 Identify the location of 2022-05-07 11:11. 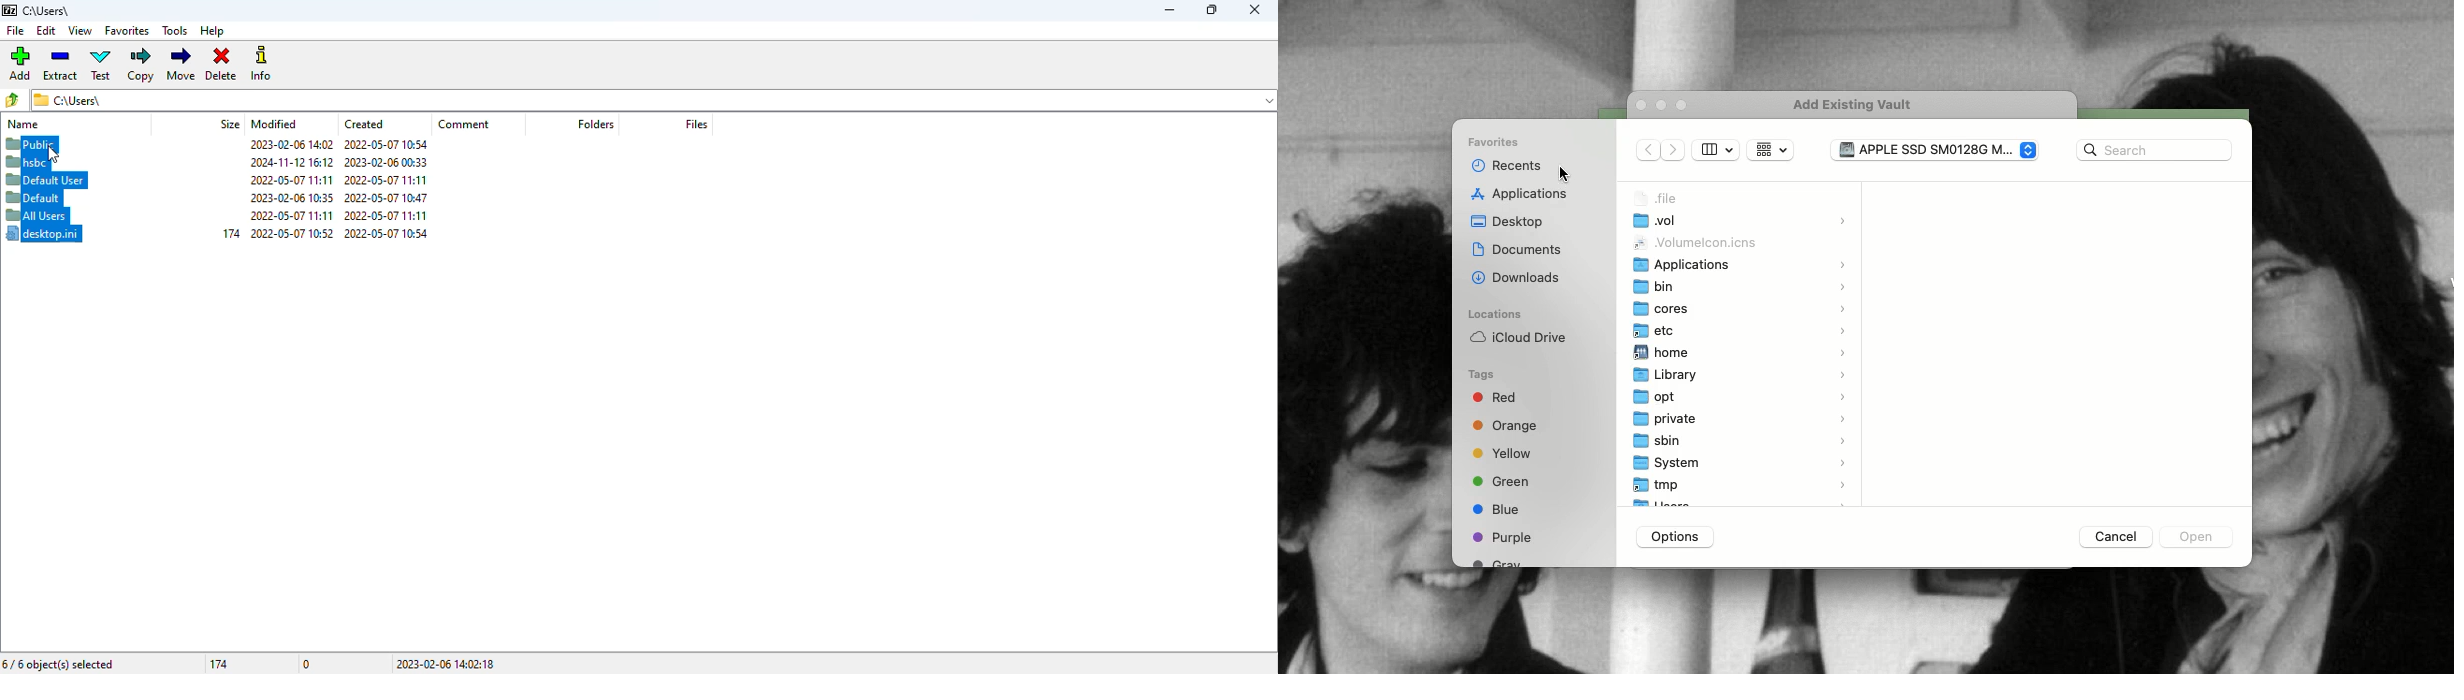
(286, 215).